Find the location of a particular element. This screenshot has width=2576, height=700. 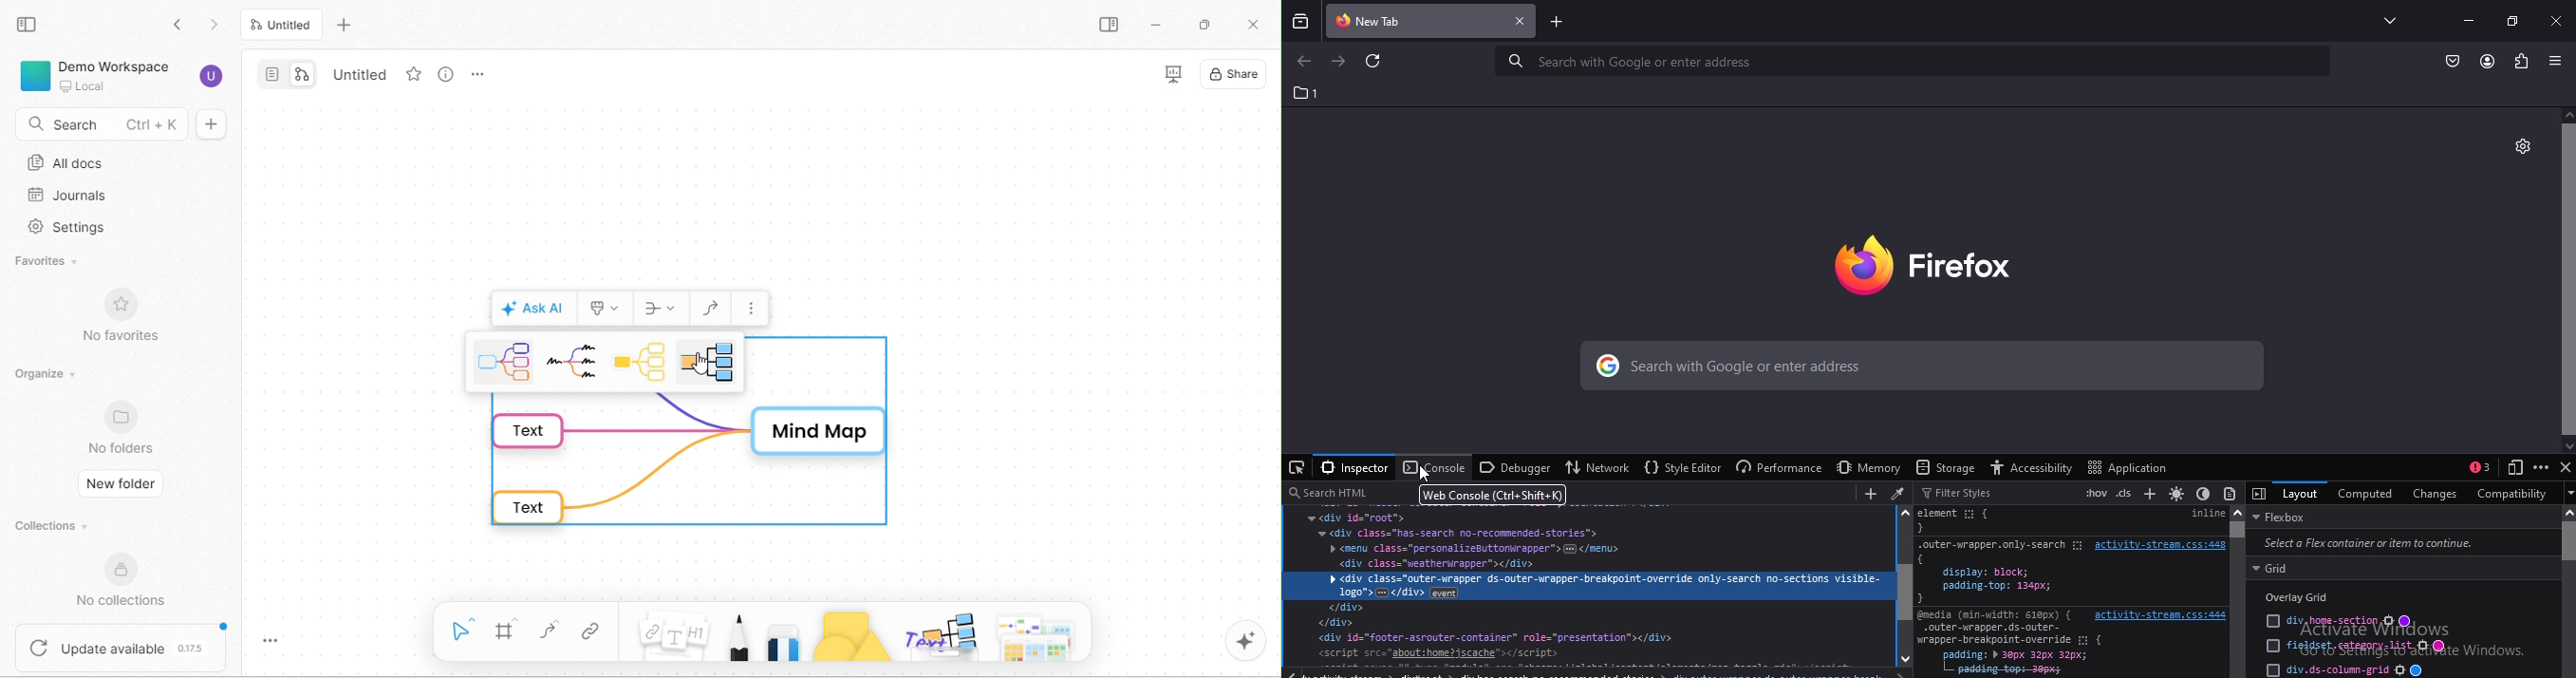

xt is located at coordinates (2070, 593).